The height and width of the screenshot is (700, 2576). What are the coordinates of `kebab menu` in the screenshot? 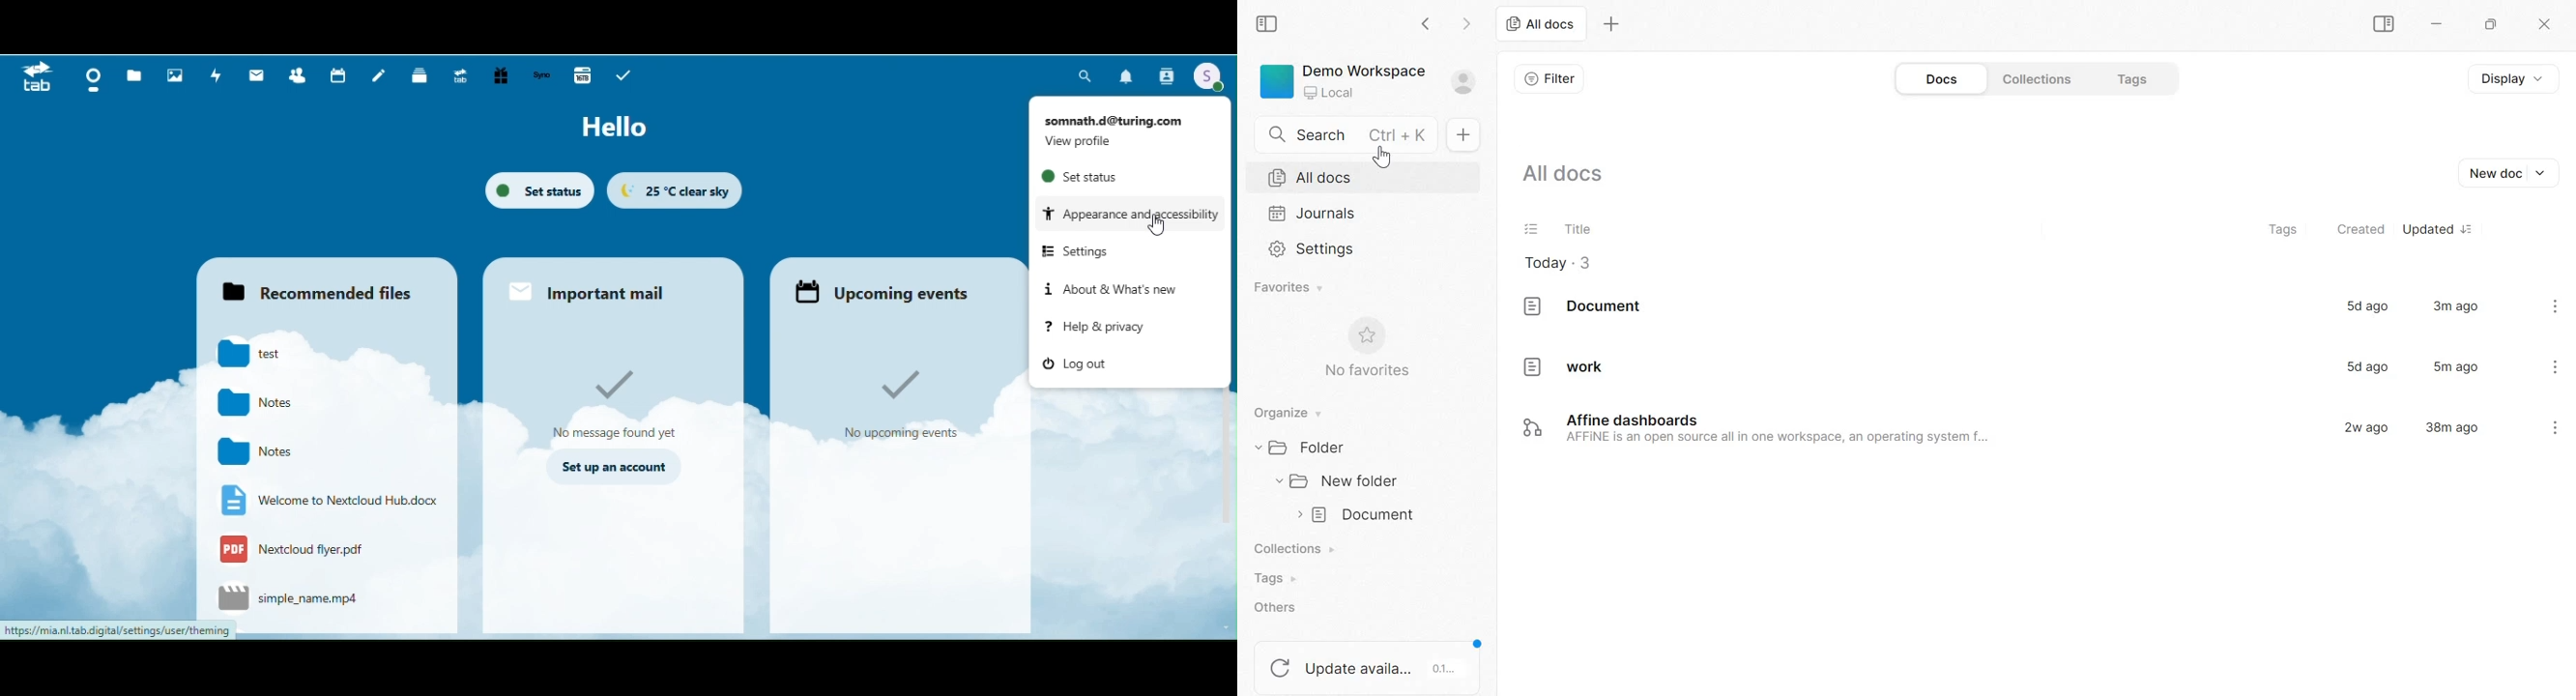 It's located at (2555, 427).